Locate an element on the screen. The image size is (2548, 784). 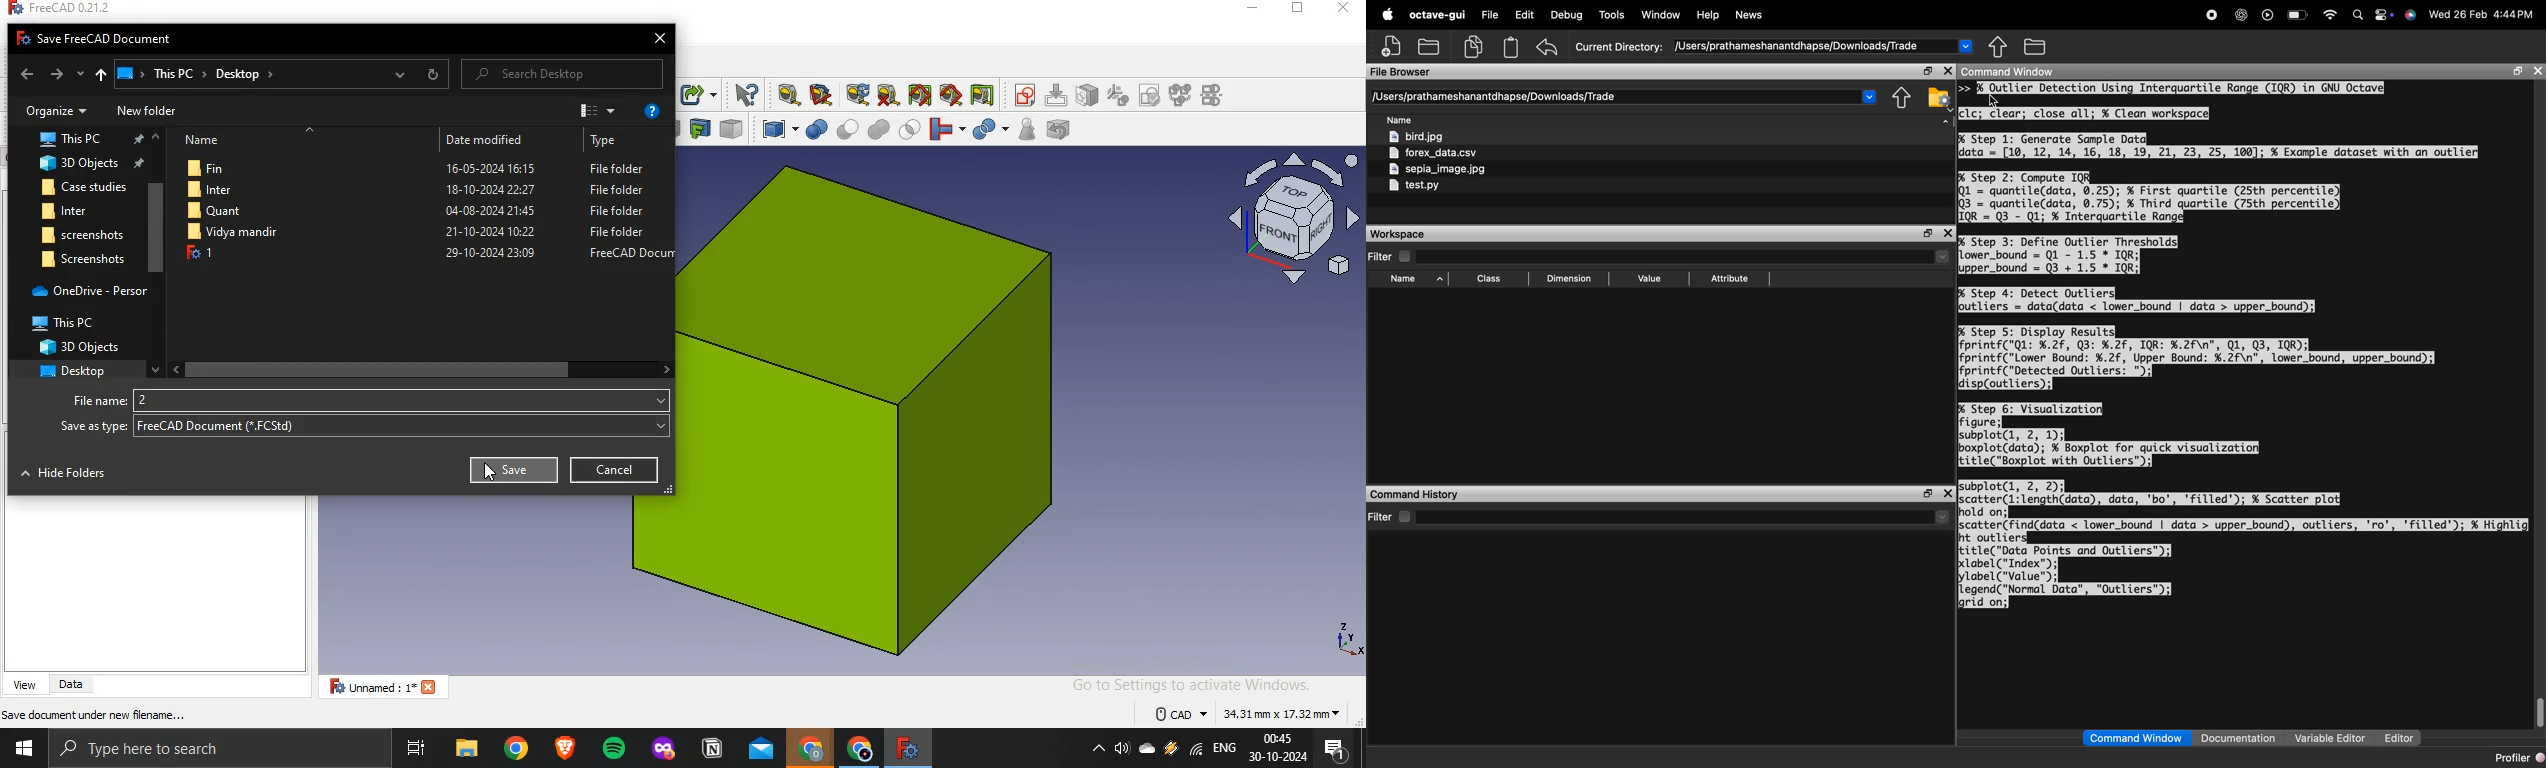
forex_data.csv is located at coordinates (1433, 153).